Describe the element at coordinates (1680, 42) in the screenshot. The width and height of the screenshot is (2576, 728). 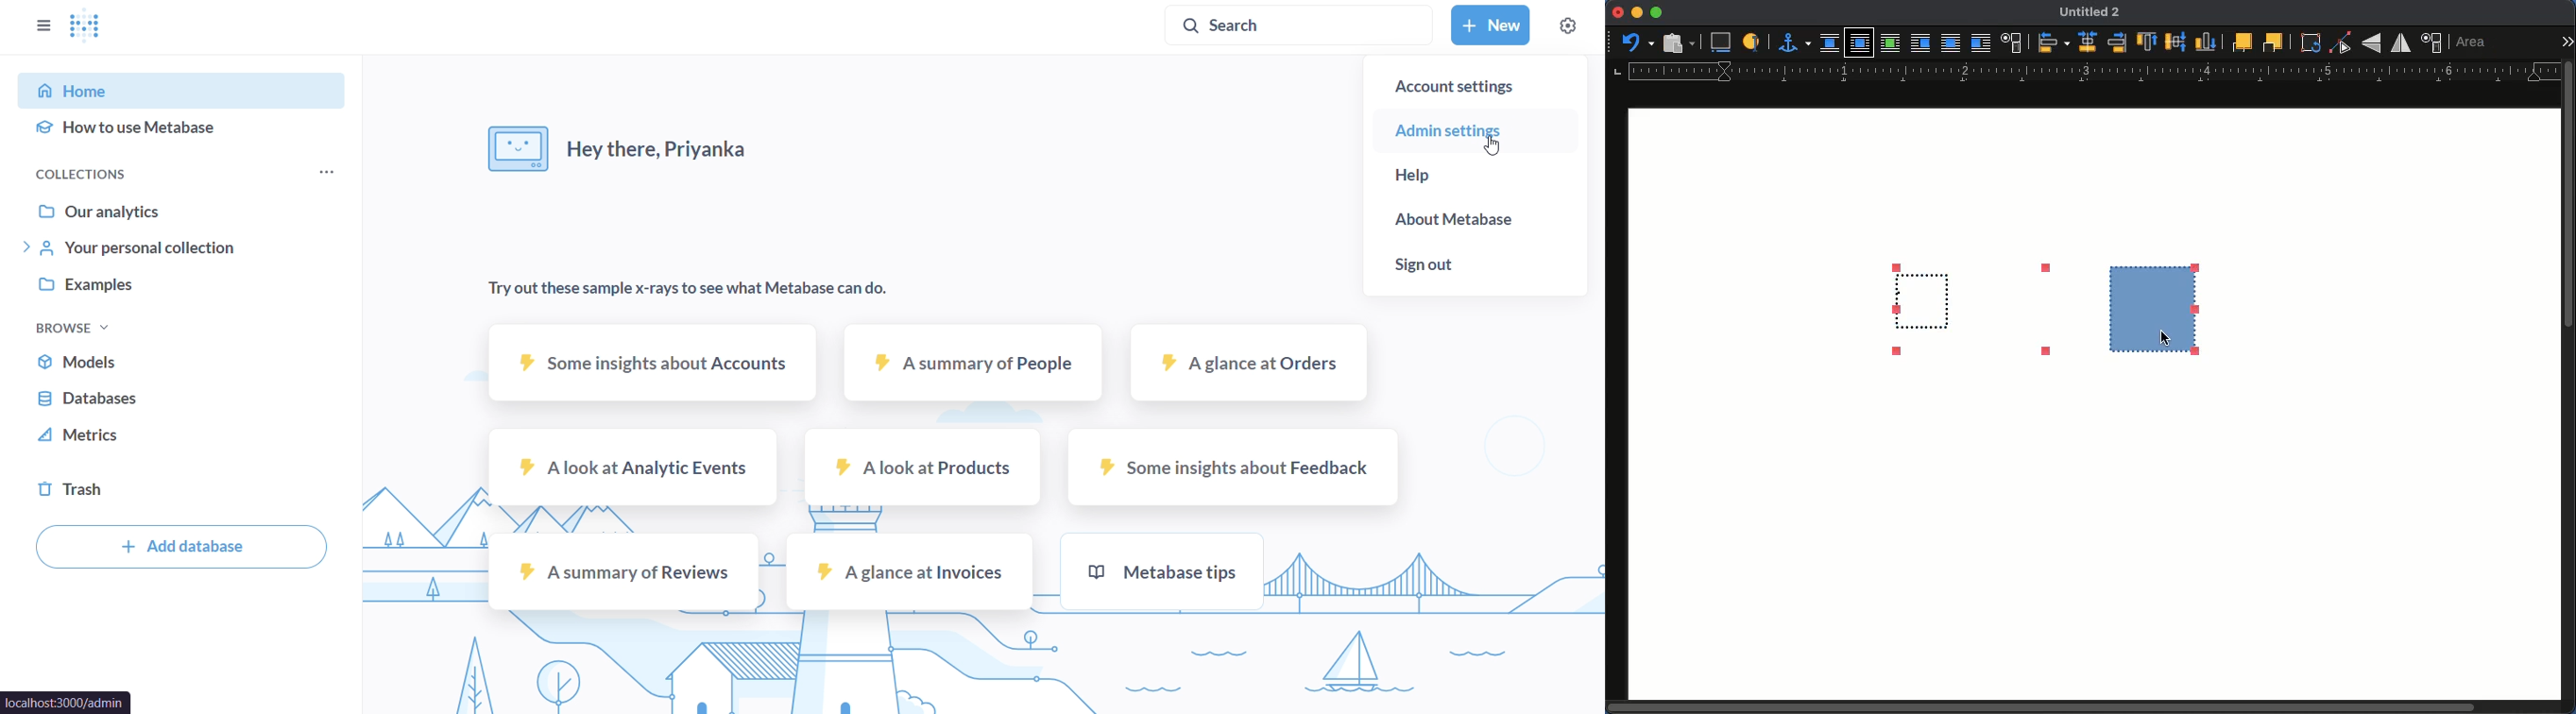
I see `paste` at that location.